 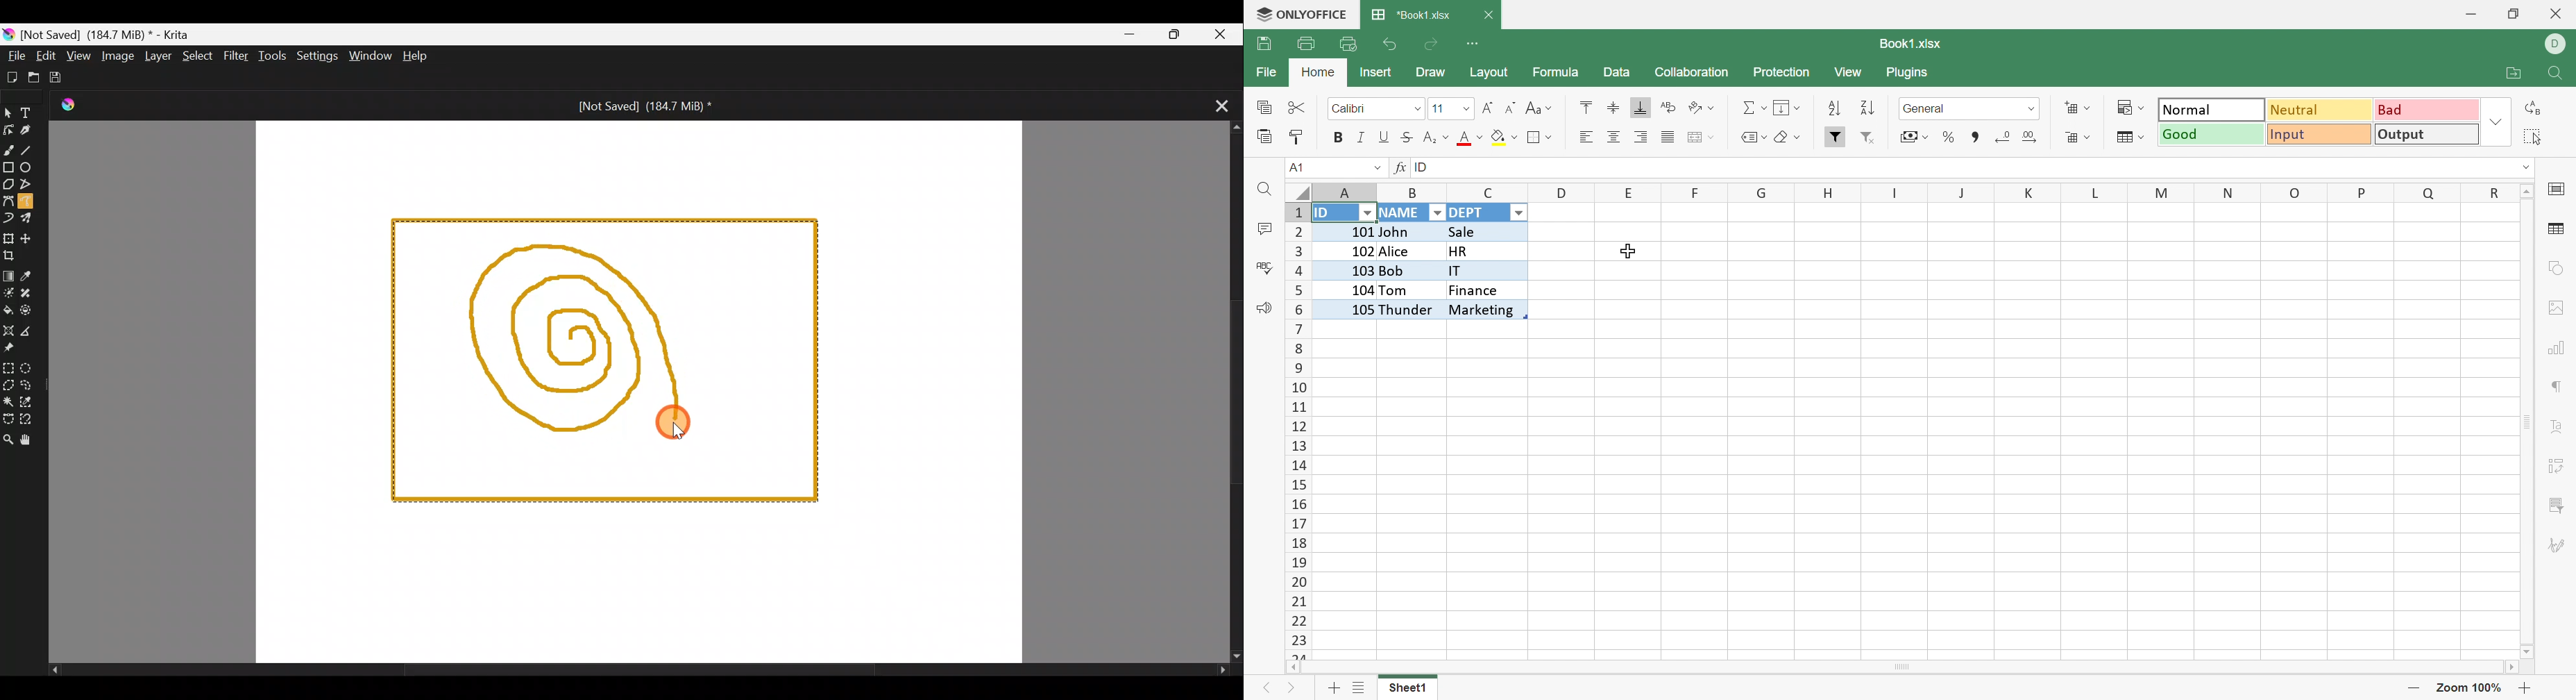 What do you see at coordinates (1297, 167) in the screenshot?
I see `A1` at bounding box center [1297, 167].